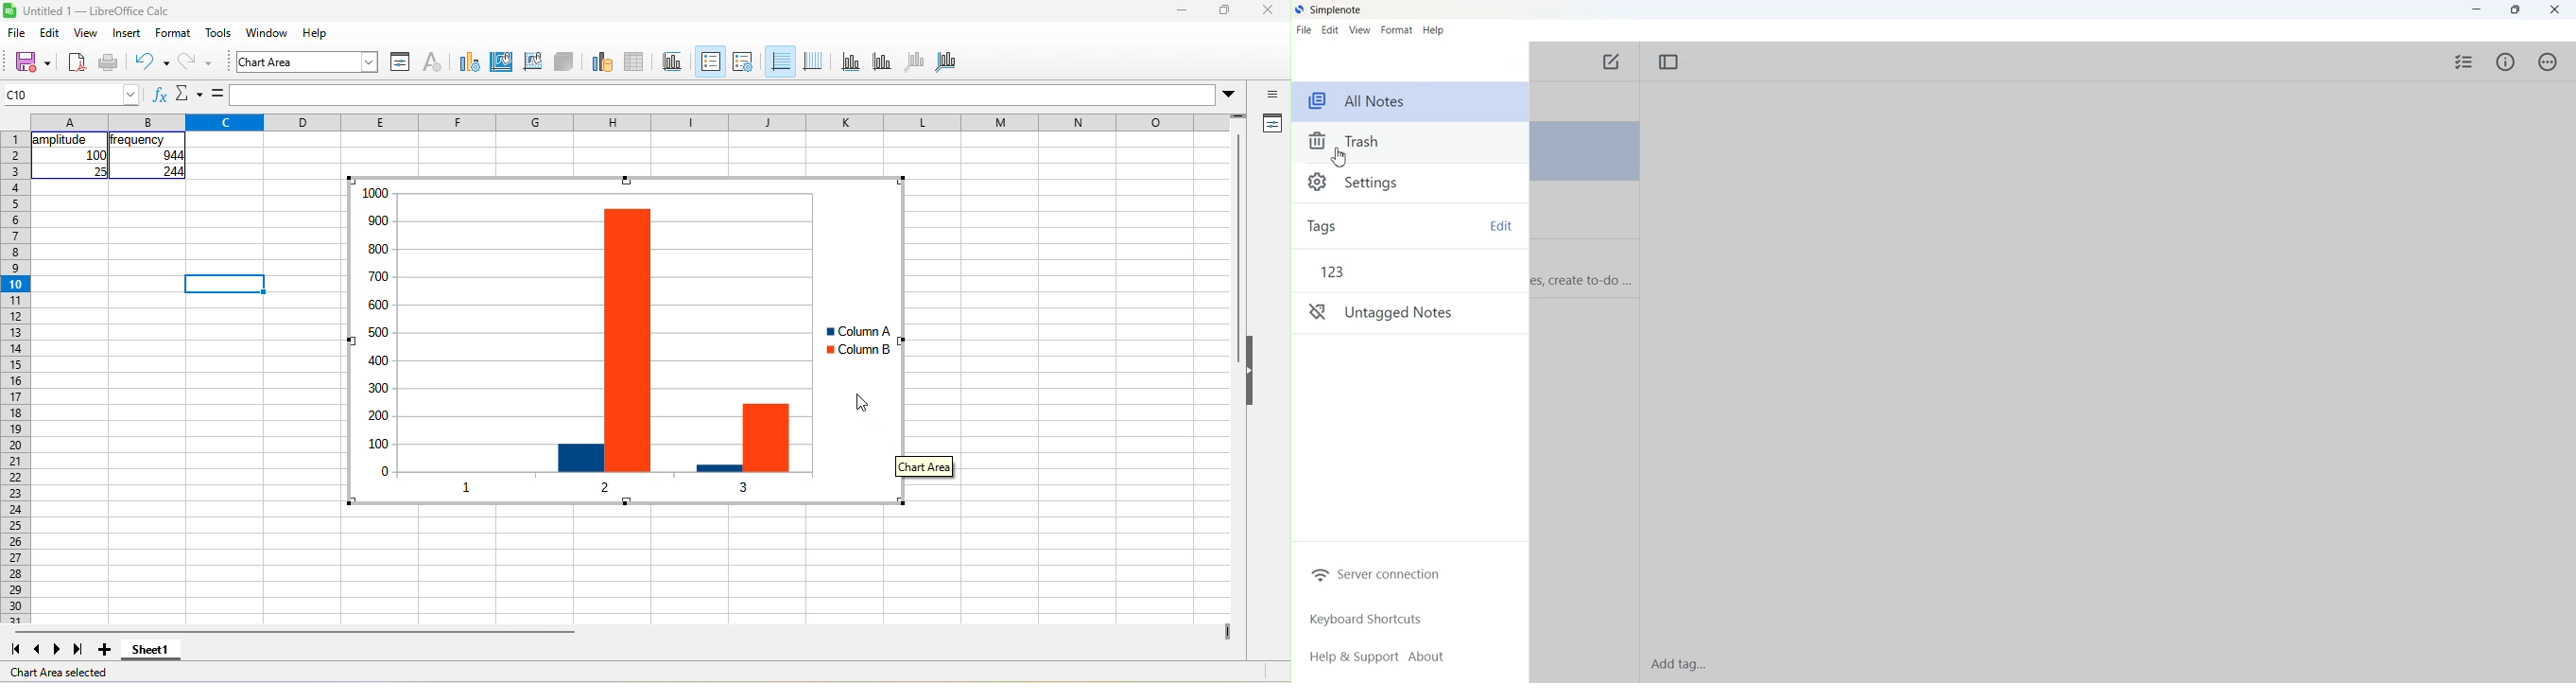 This screenshot has width=2576, height=700. Describe the element at coordinates (618, 341) in the screenshot. I see `Column chart` at that location.